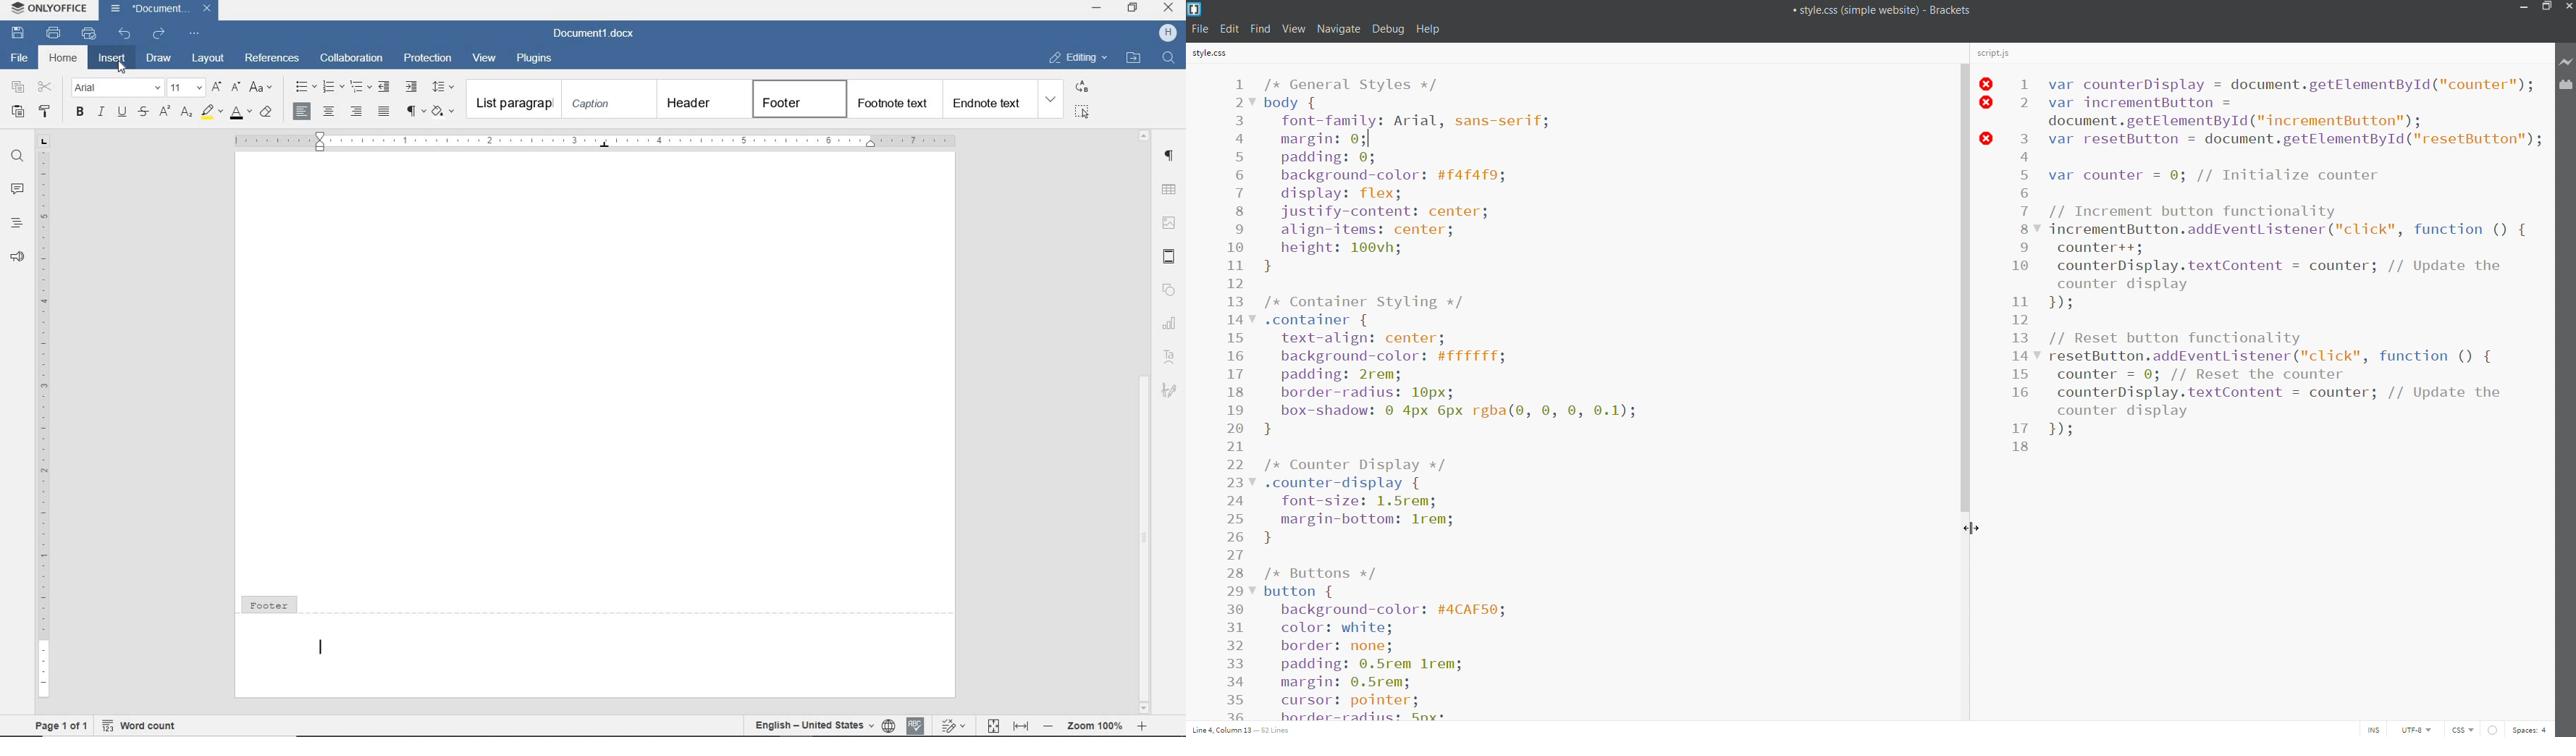 The width and height of the screenshot is (2576, 756). What do you see at coordinates (1135, 58) in the screenshot?
I see `open file location` at bounding box center [1135, 58].